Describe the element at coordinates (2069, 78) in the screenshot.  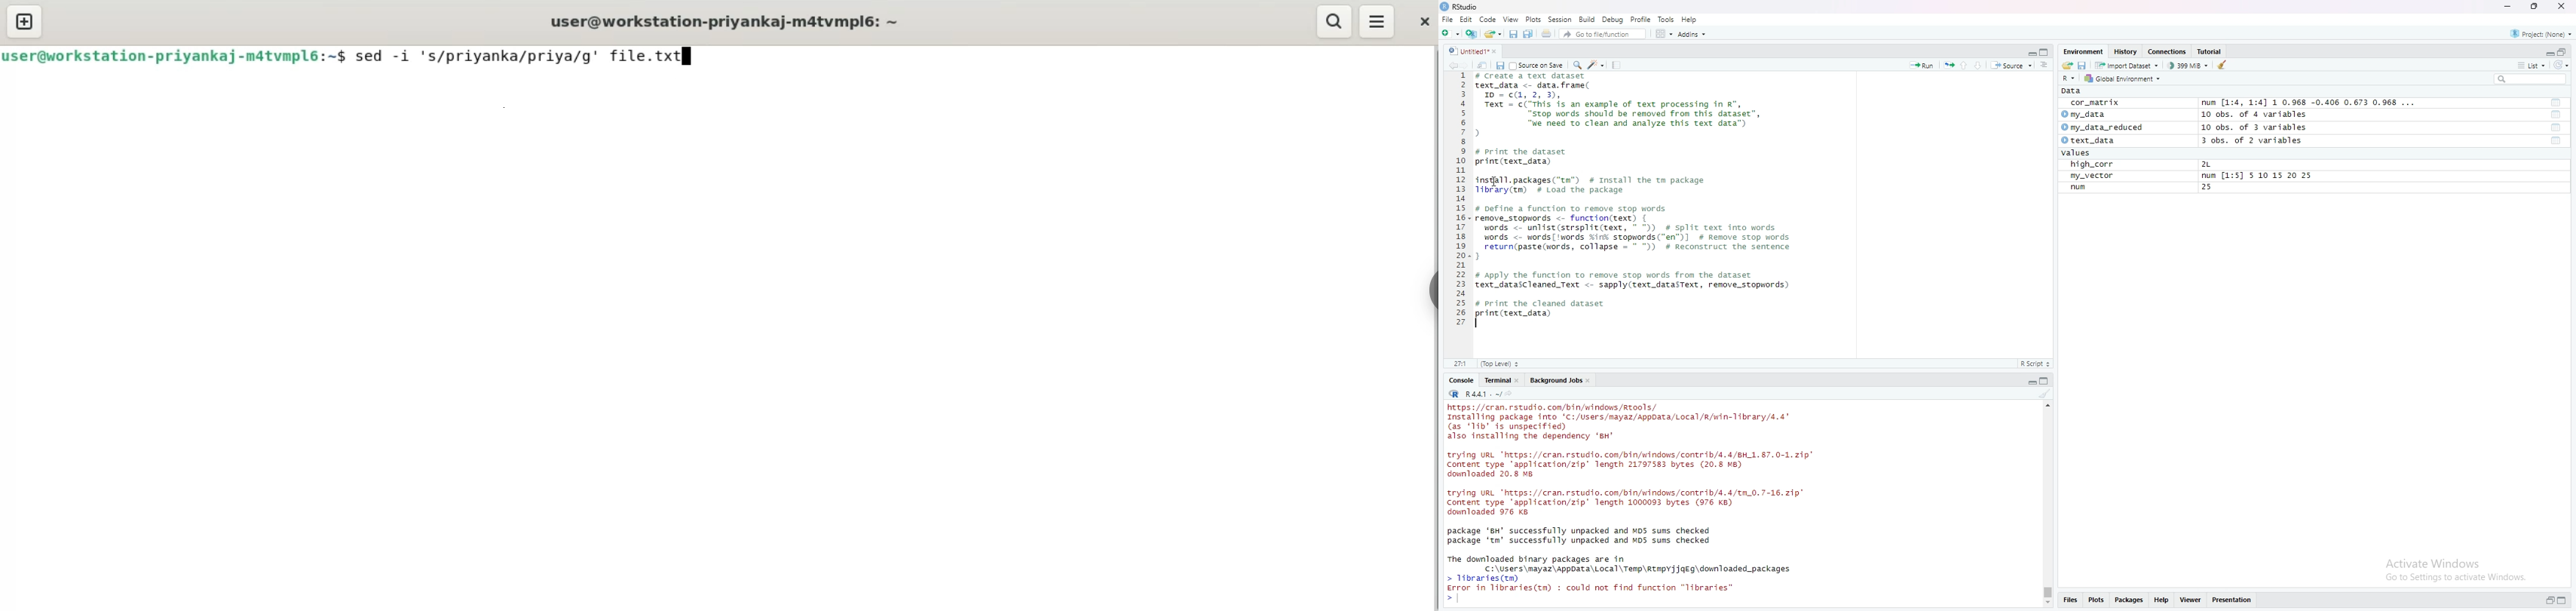
I see `R` at that location.